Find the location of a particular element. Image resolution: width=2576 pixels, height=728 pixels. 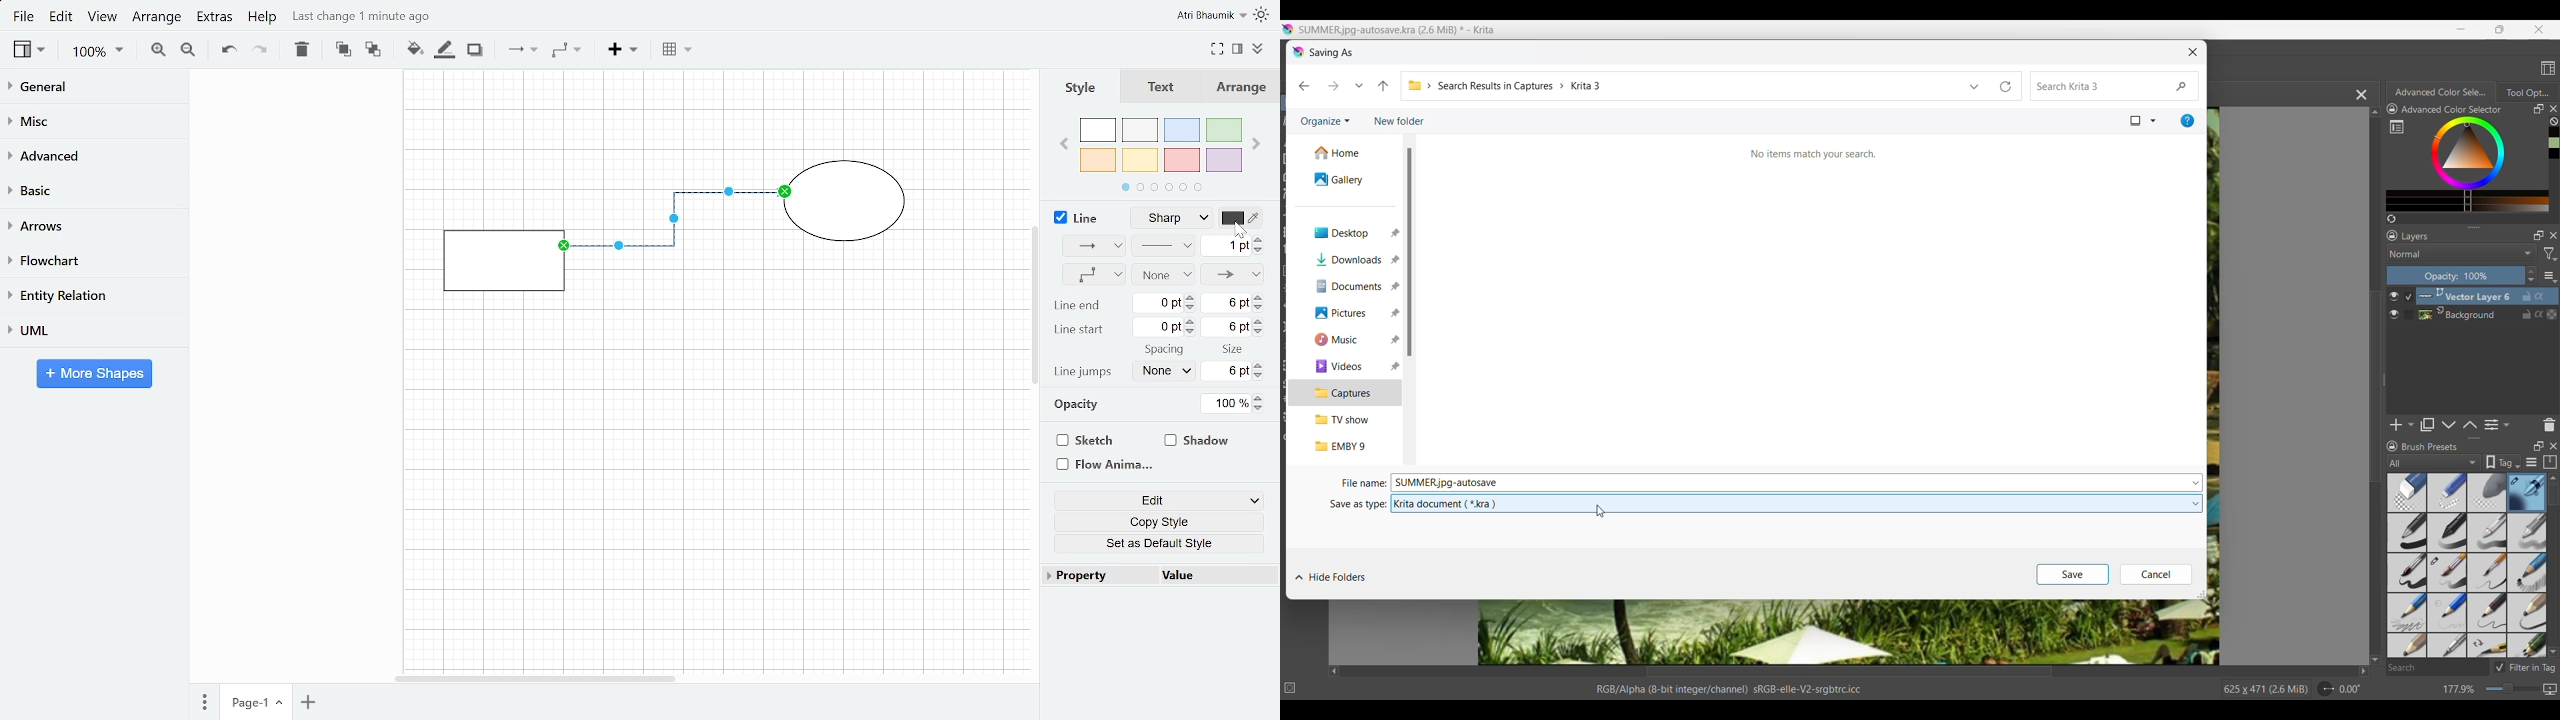

cursor is located at coordinates (1237, 230).